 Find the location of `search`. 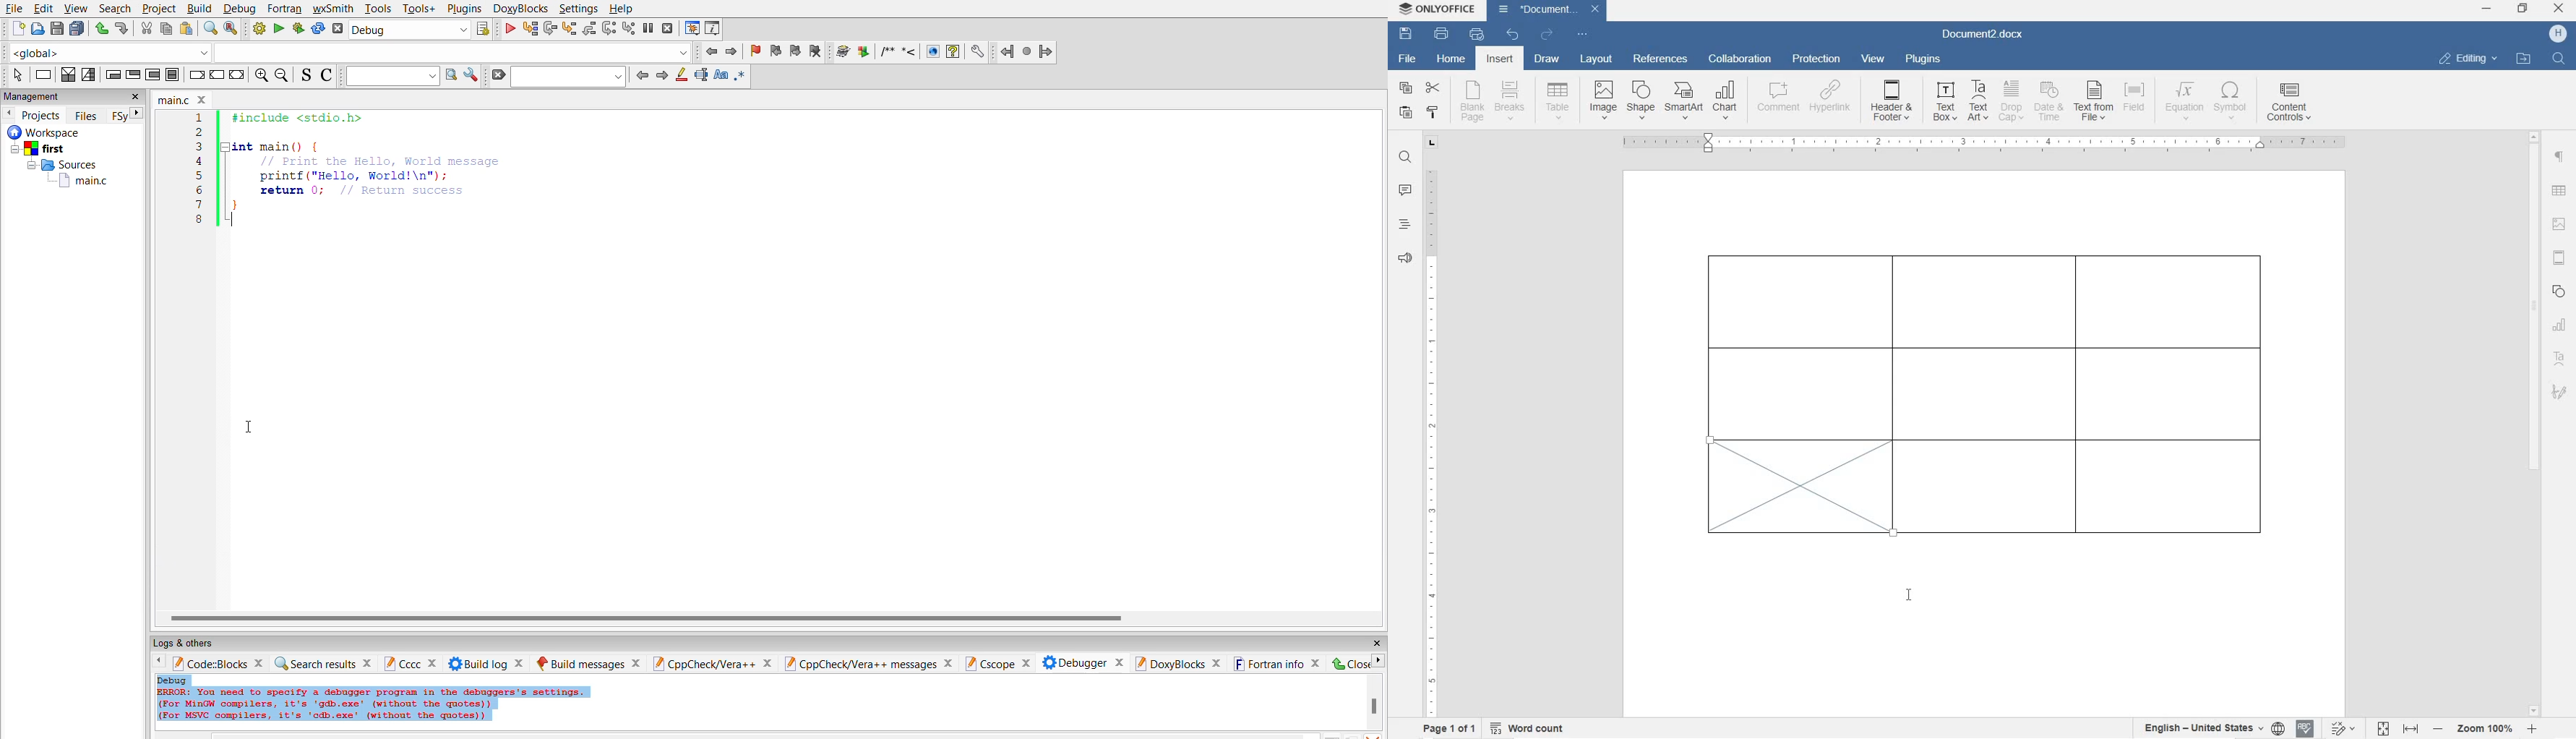

search is located at coordinates (115, 9).